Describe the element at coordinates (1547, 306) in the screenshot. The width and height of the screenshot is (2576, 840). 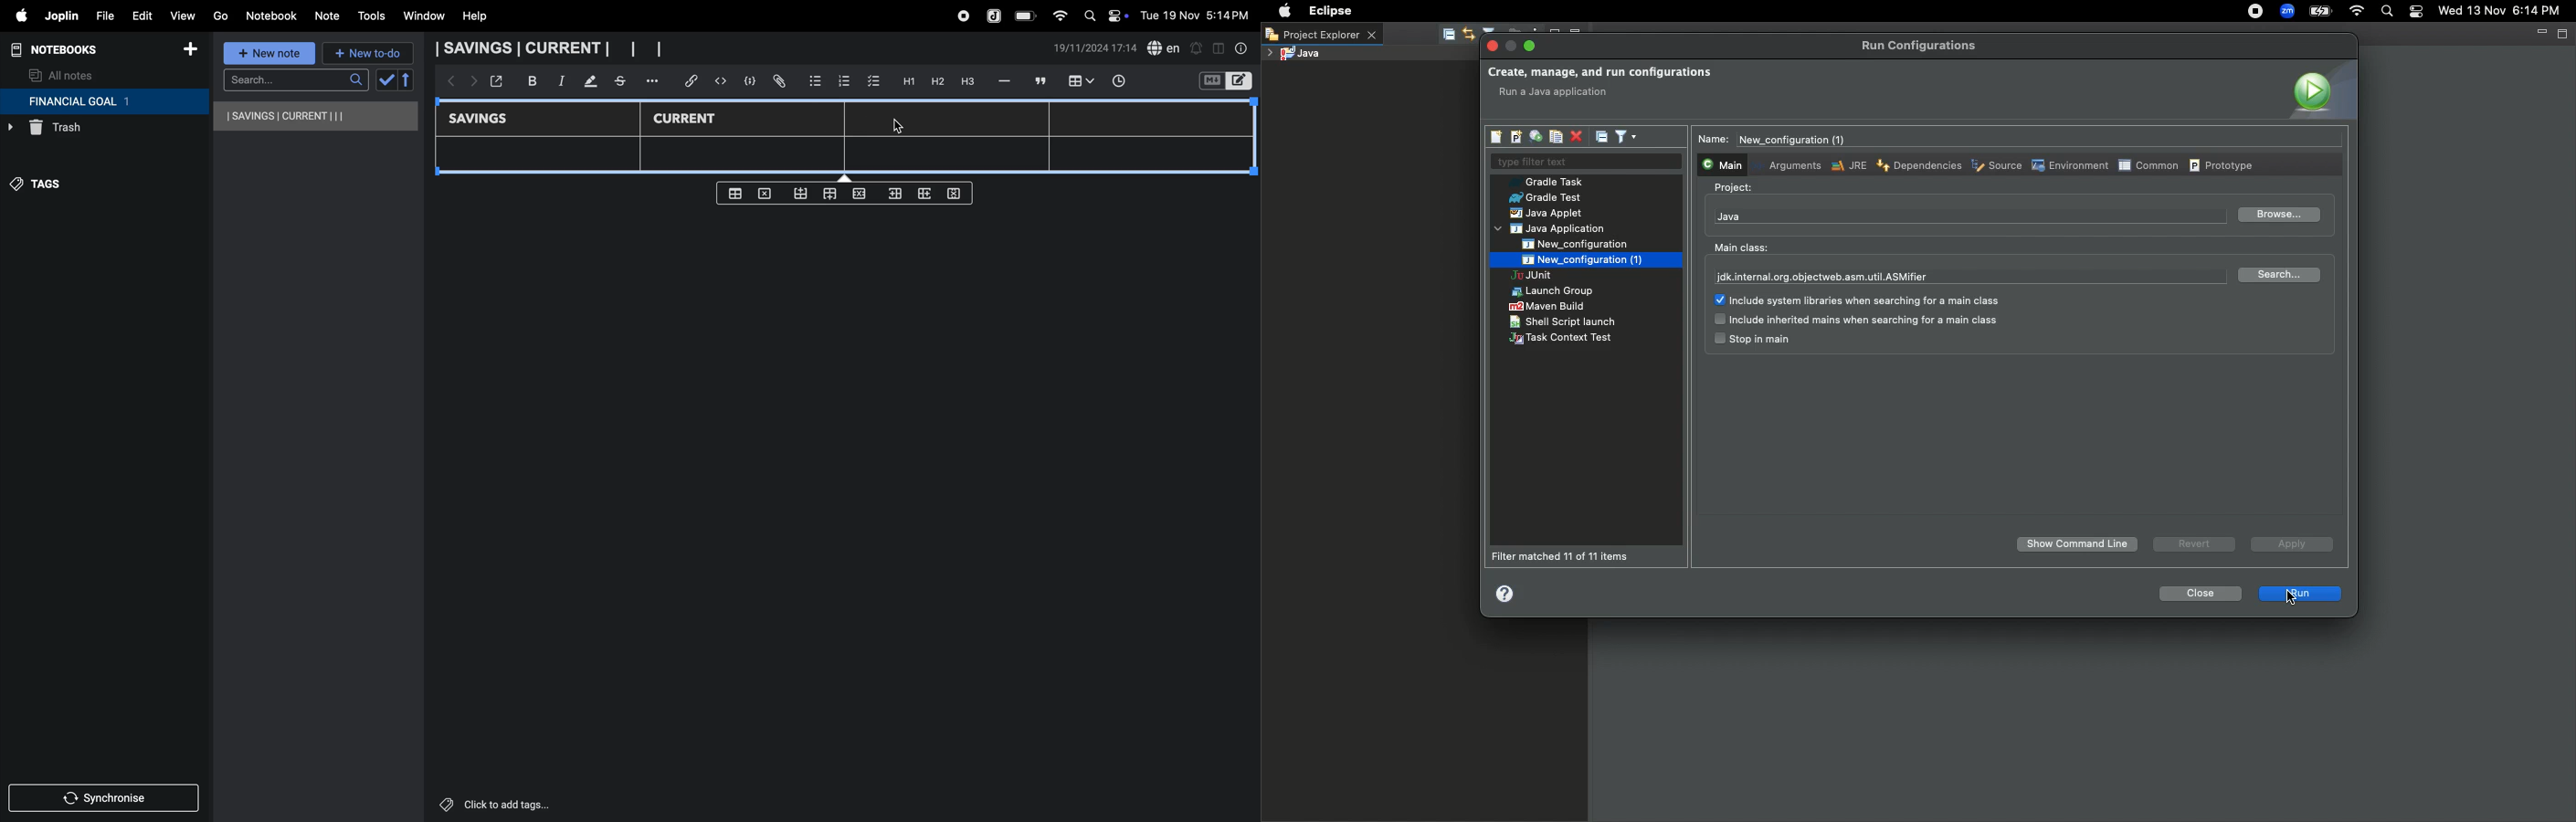
I see `Maven build` at that location.